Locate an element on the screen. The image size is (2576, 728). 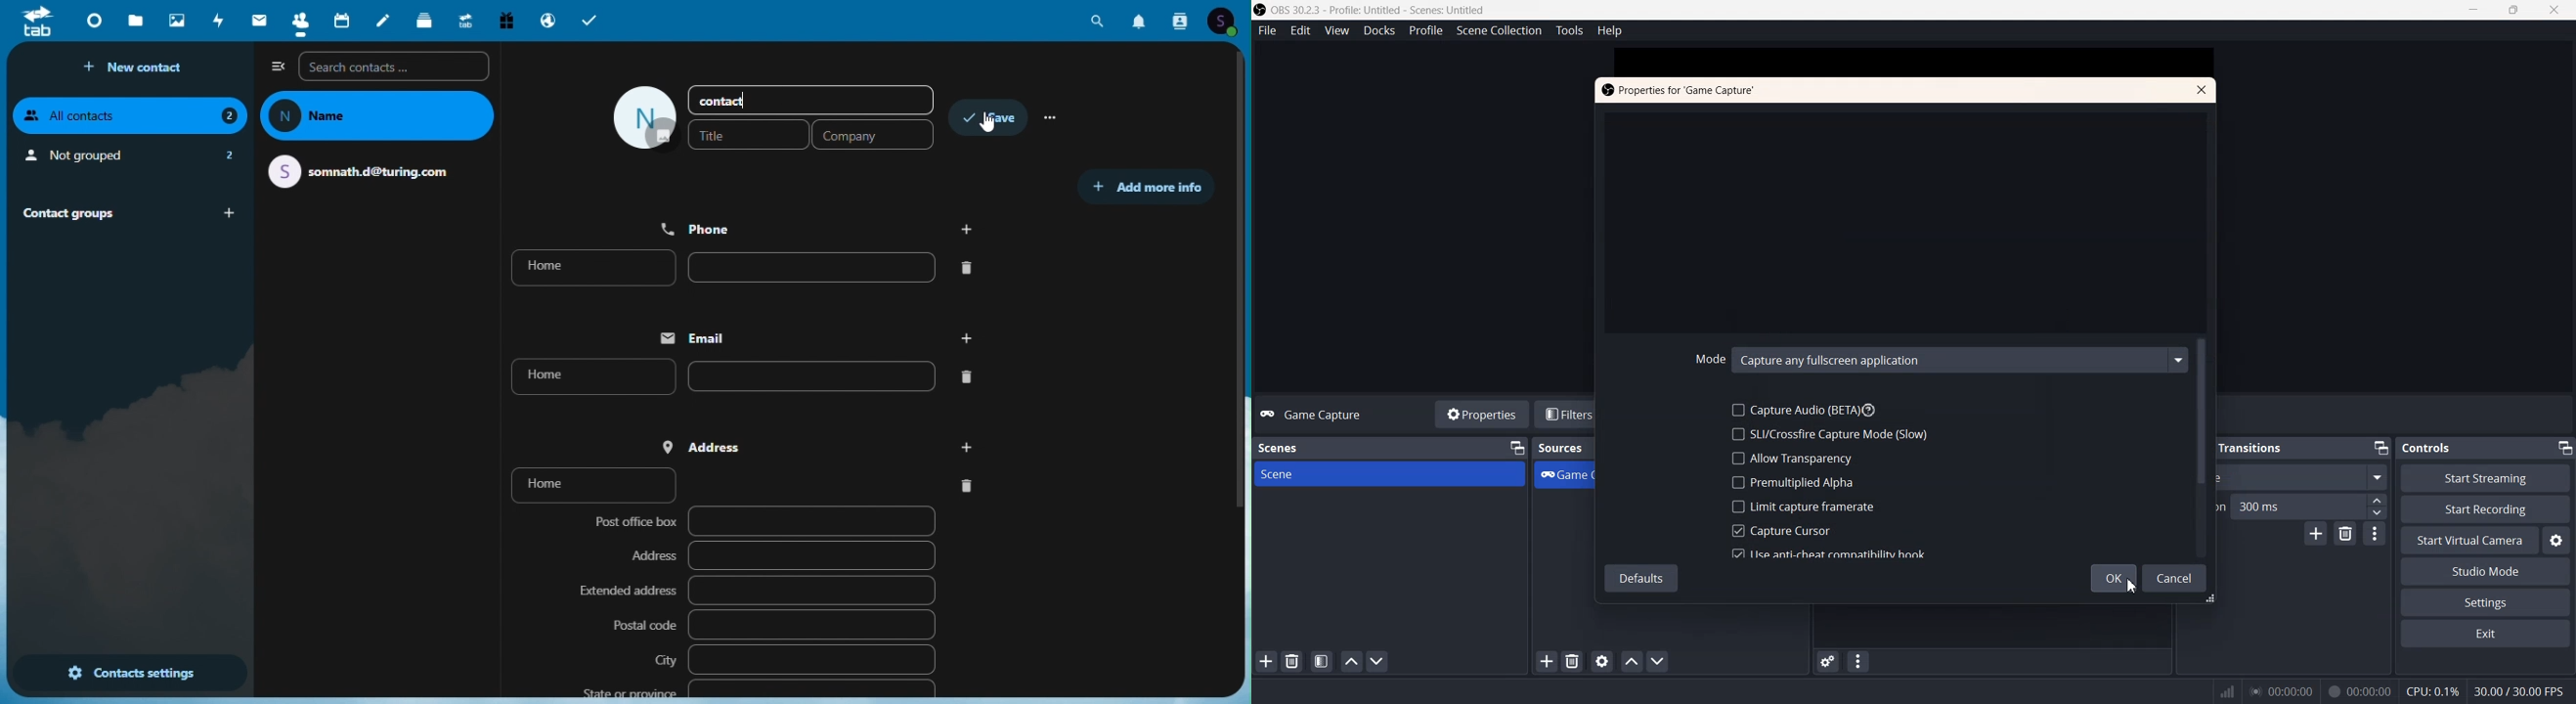
Calendar is located at coordinates (341, 22).